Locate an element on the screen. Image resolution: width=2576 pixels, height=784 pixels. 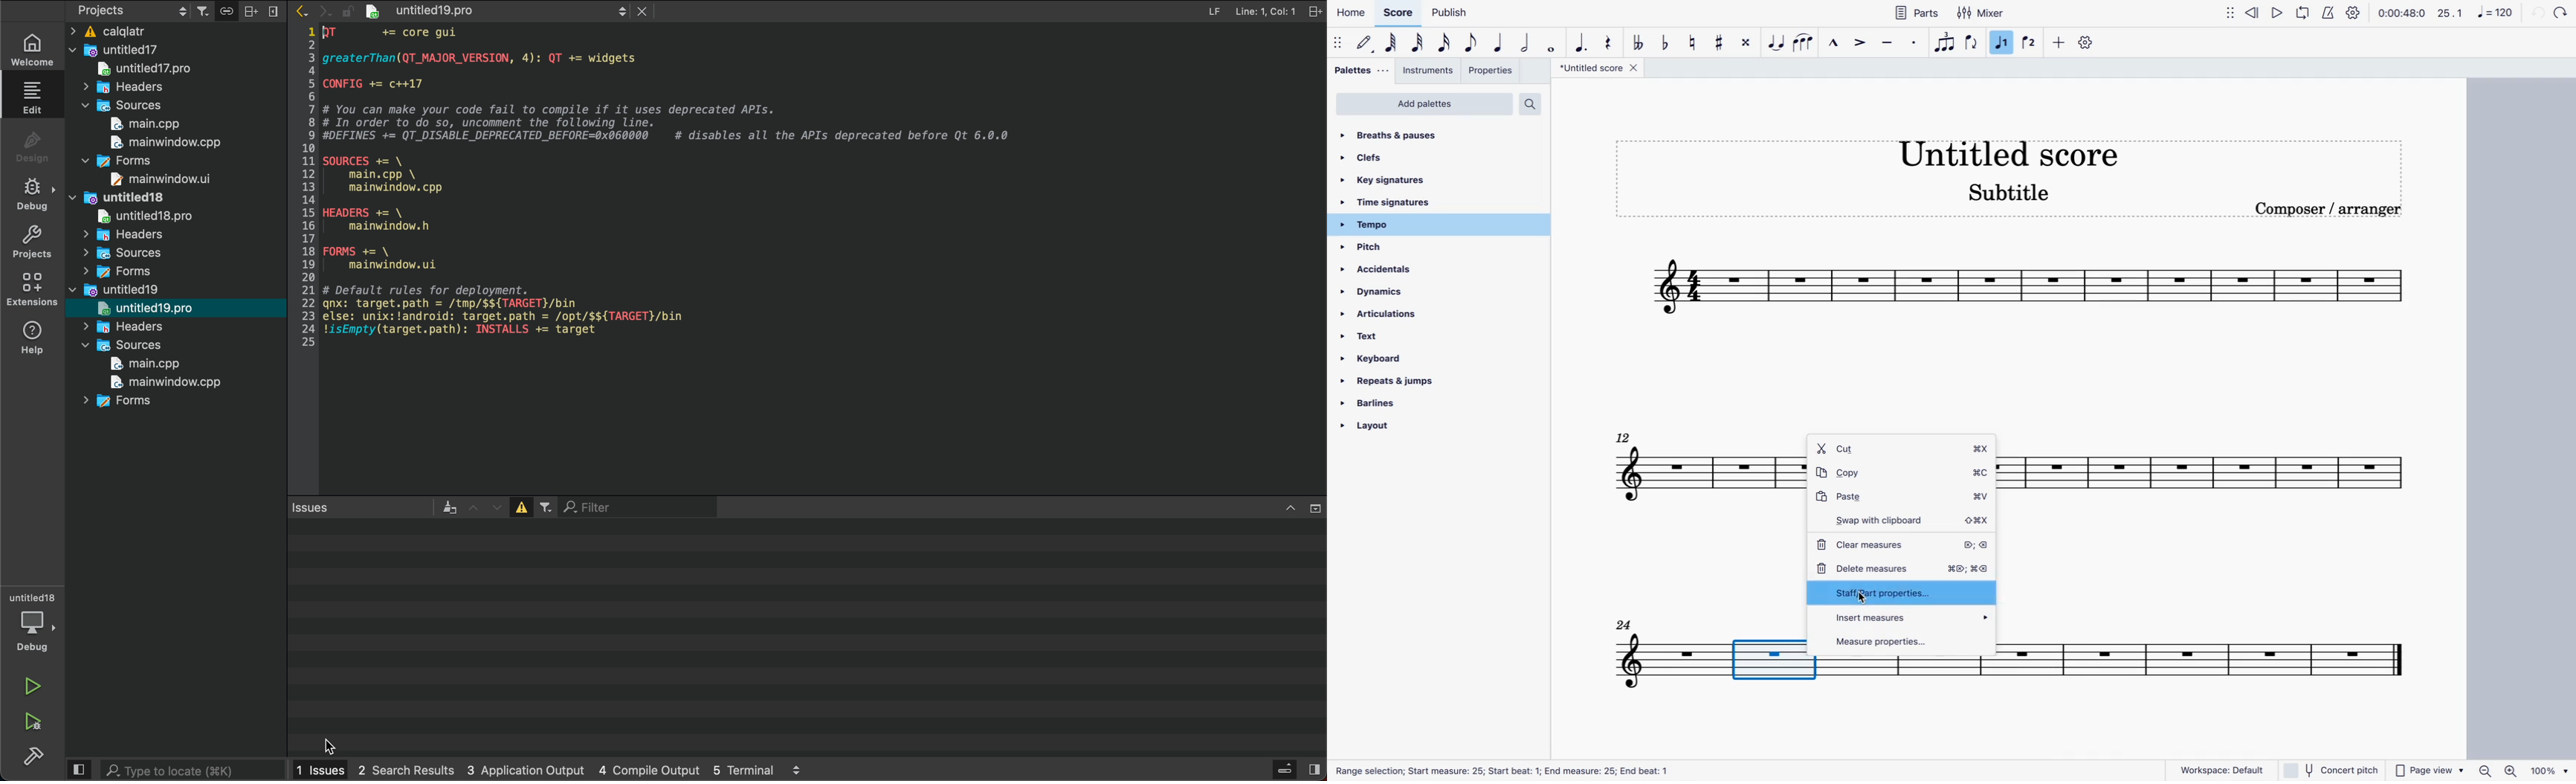
move is located at coordinates (2227, 13).